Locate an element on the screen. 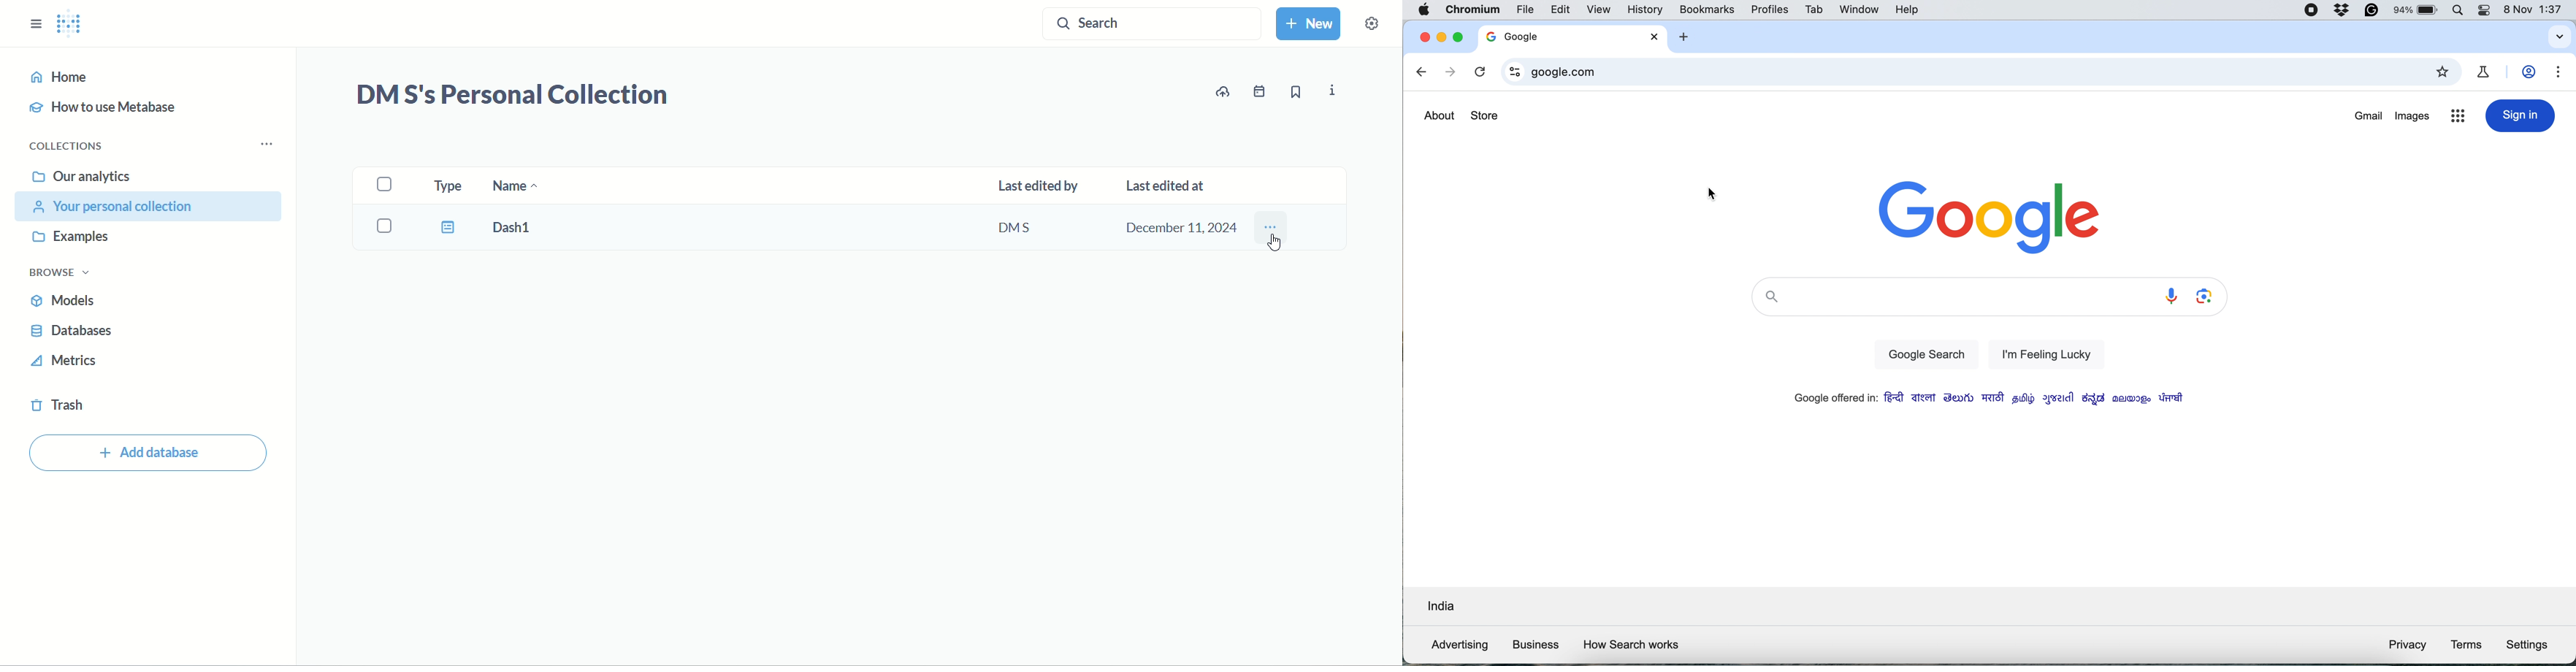 The image size is (2576, 672). close is located at coordinates (1655, 36).